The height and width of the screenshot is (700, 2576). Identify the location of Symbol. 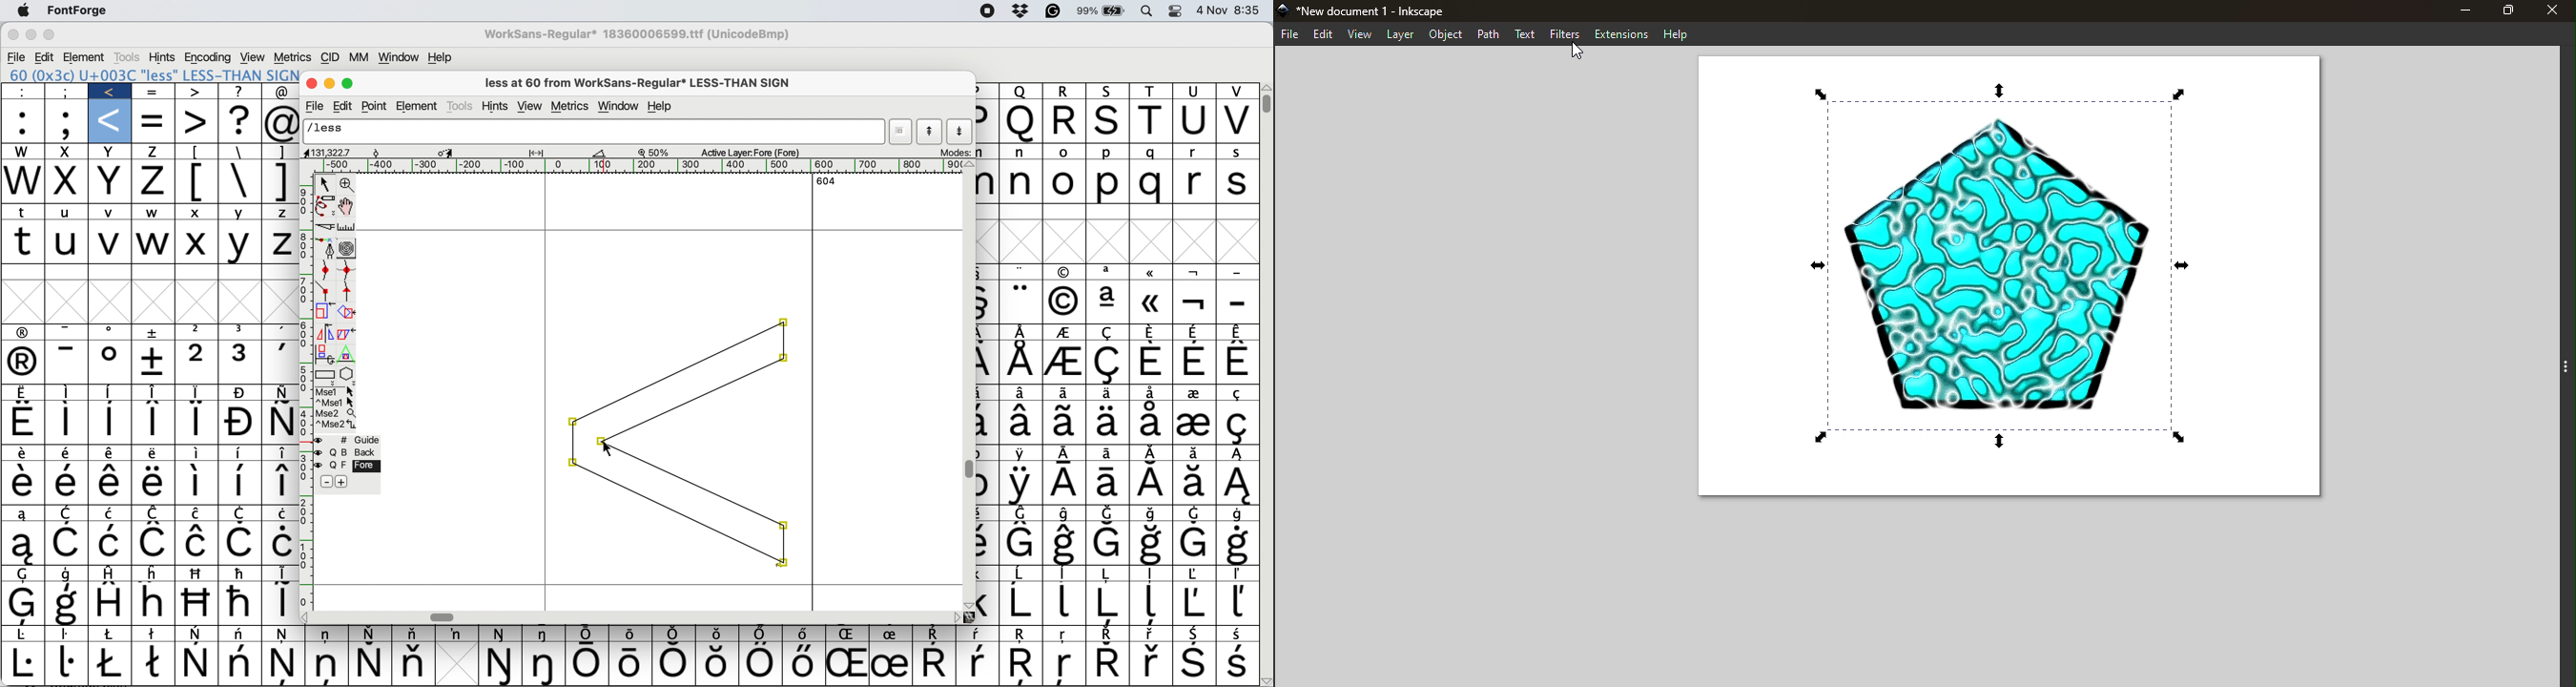
(1238, 545).